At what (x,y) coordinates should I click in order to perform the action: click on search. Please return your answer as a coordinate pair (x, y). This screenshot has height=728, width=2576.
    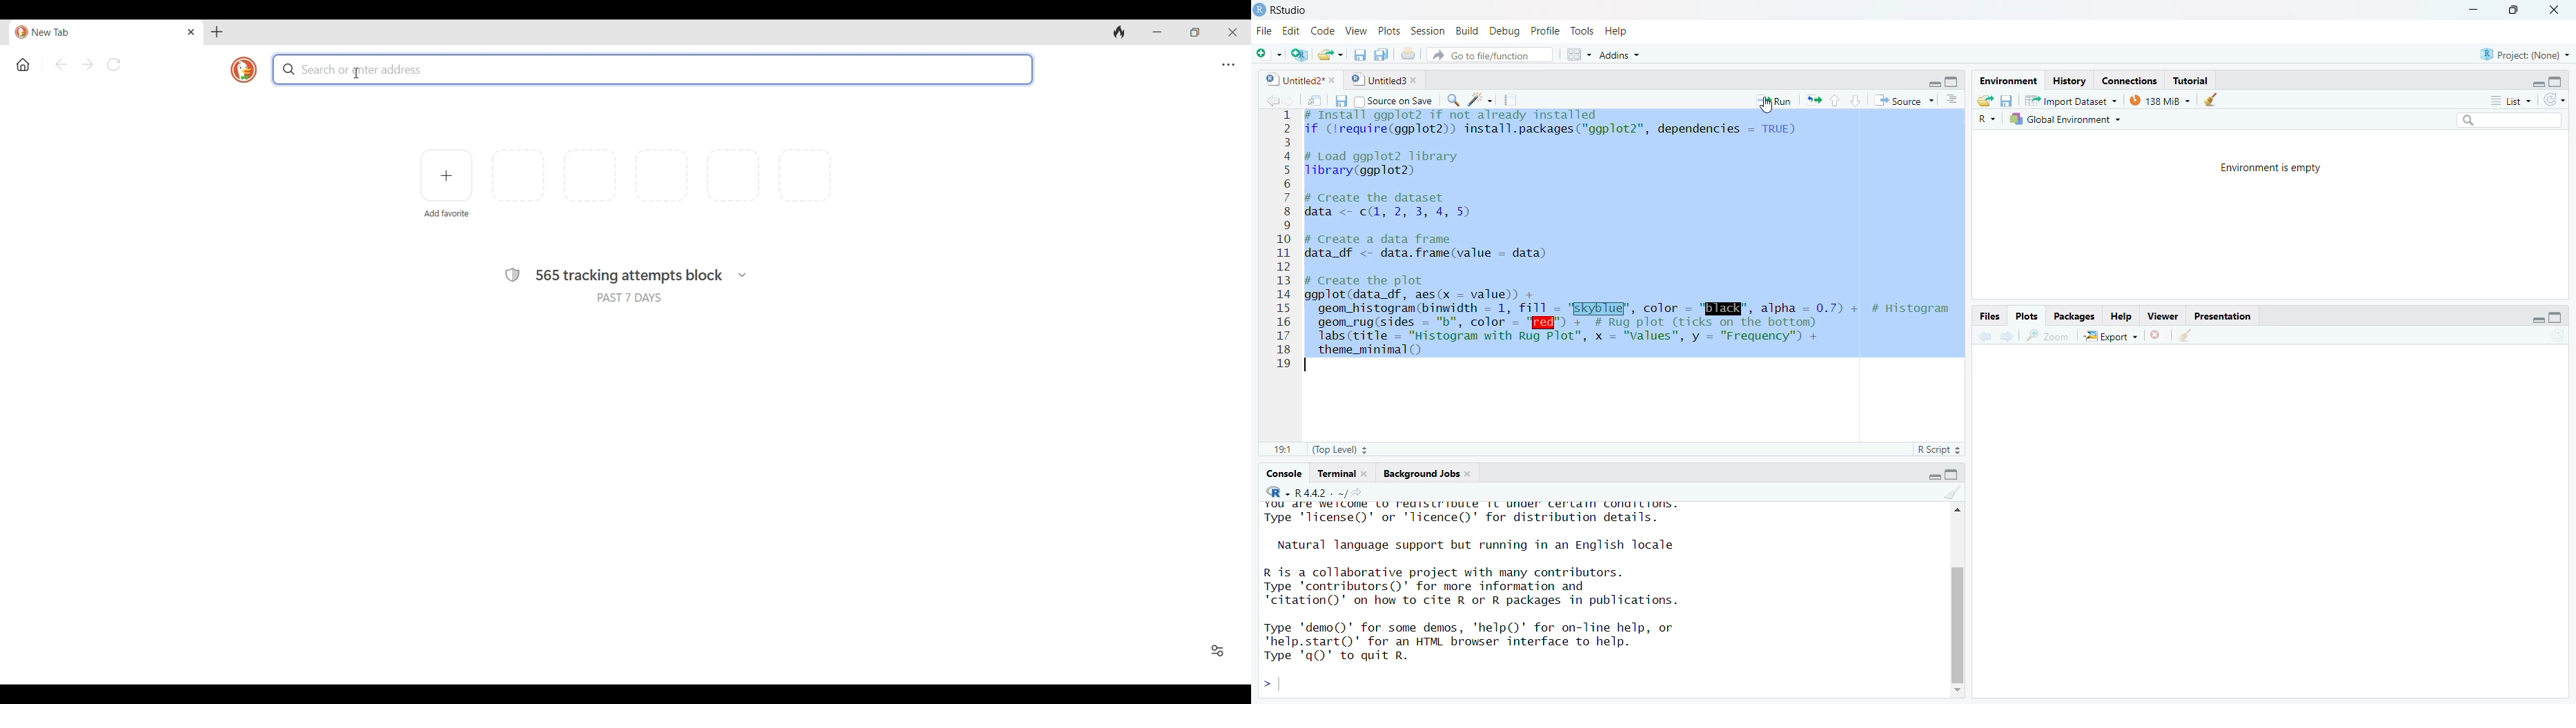
    Looking at the image, I should click on (2507, 121).